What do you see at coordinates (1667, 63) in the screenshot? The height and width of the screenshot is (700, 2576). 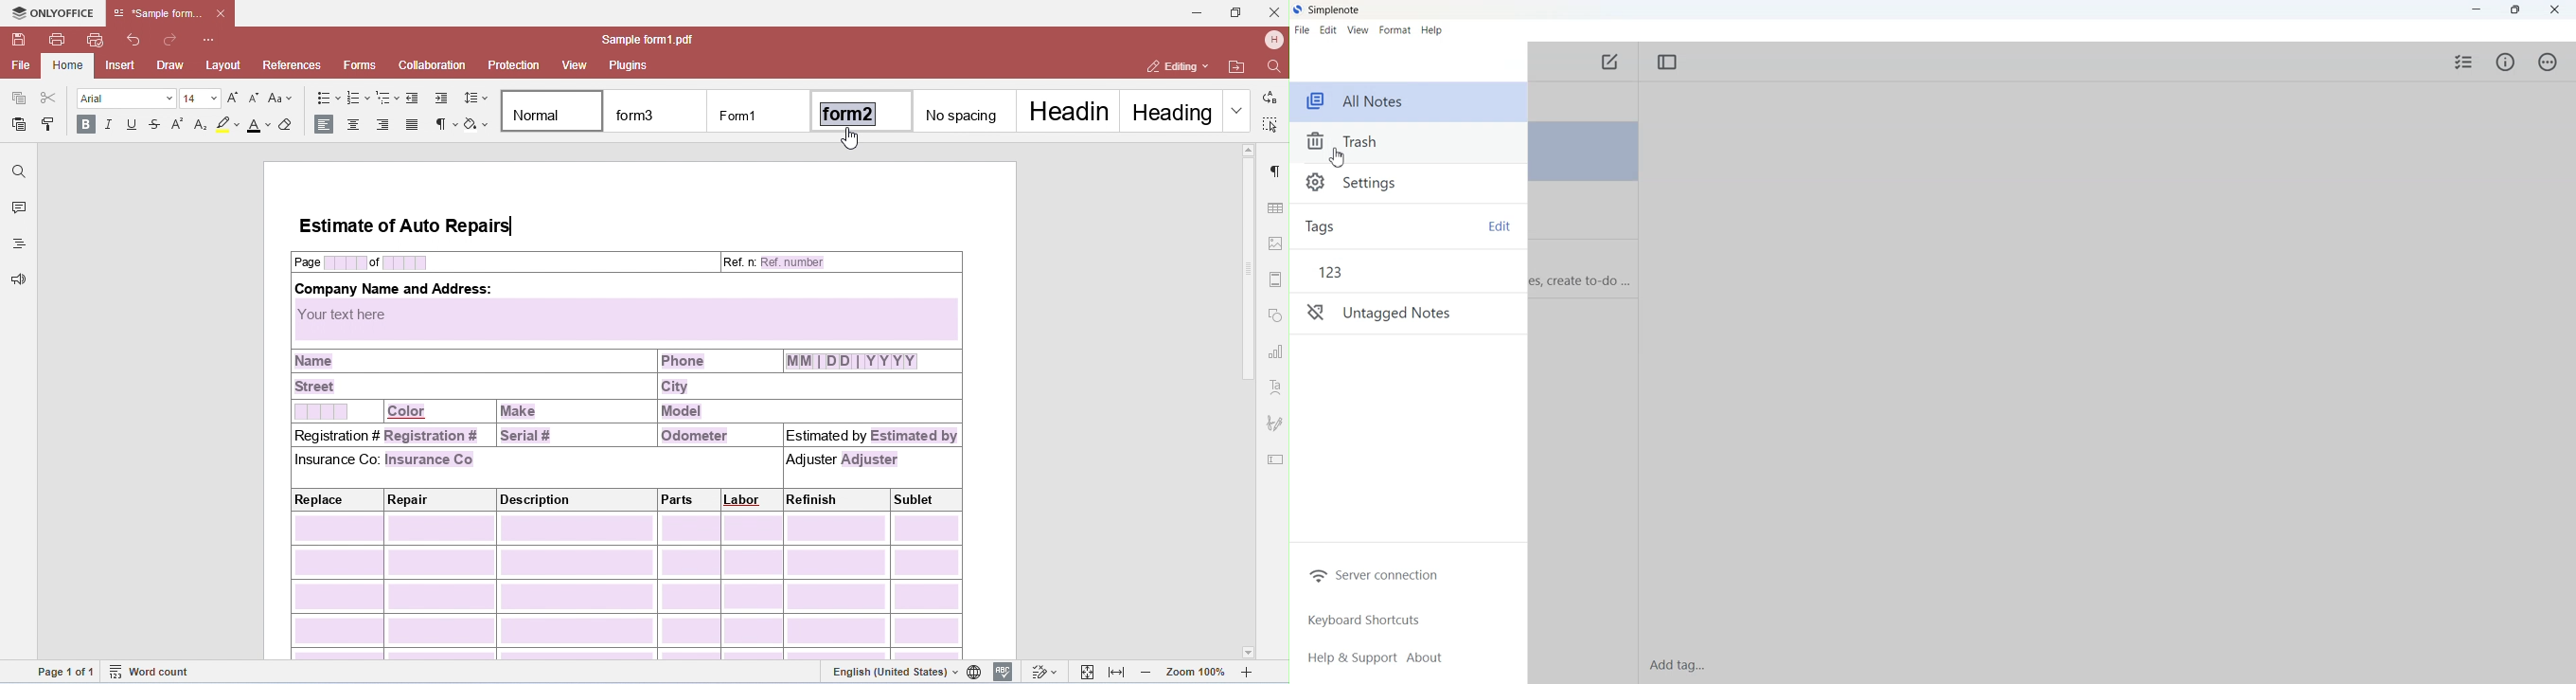 I see `Toggle Focus Mode` at bounding box center [1667, 63].